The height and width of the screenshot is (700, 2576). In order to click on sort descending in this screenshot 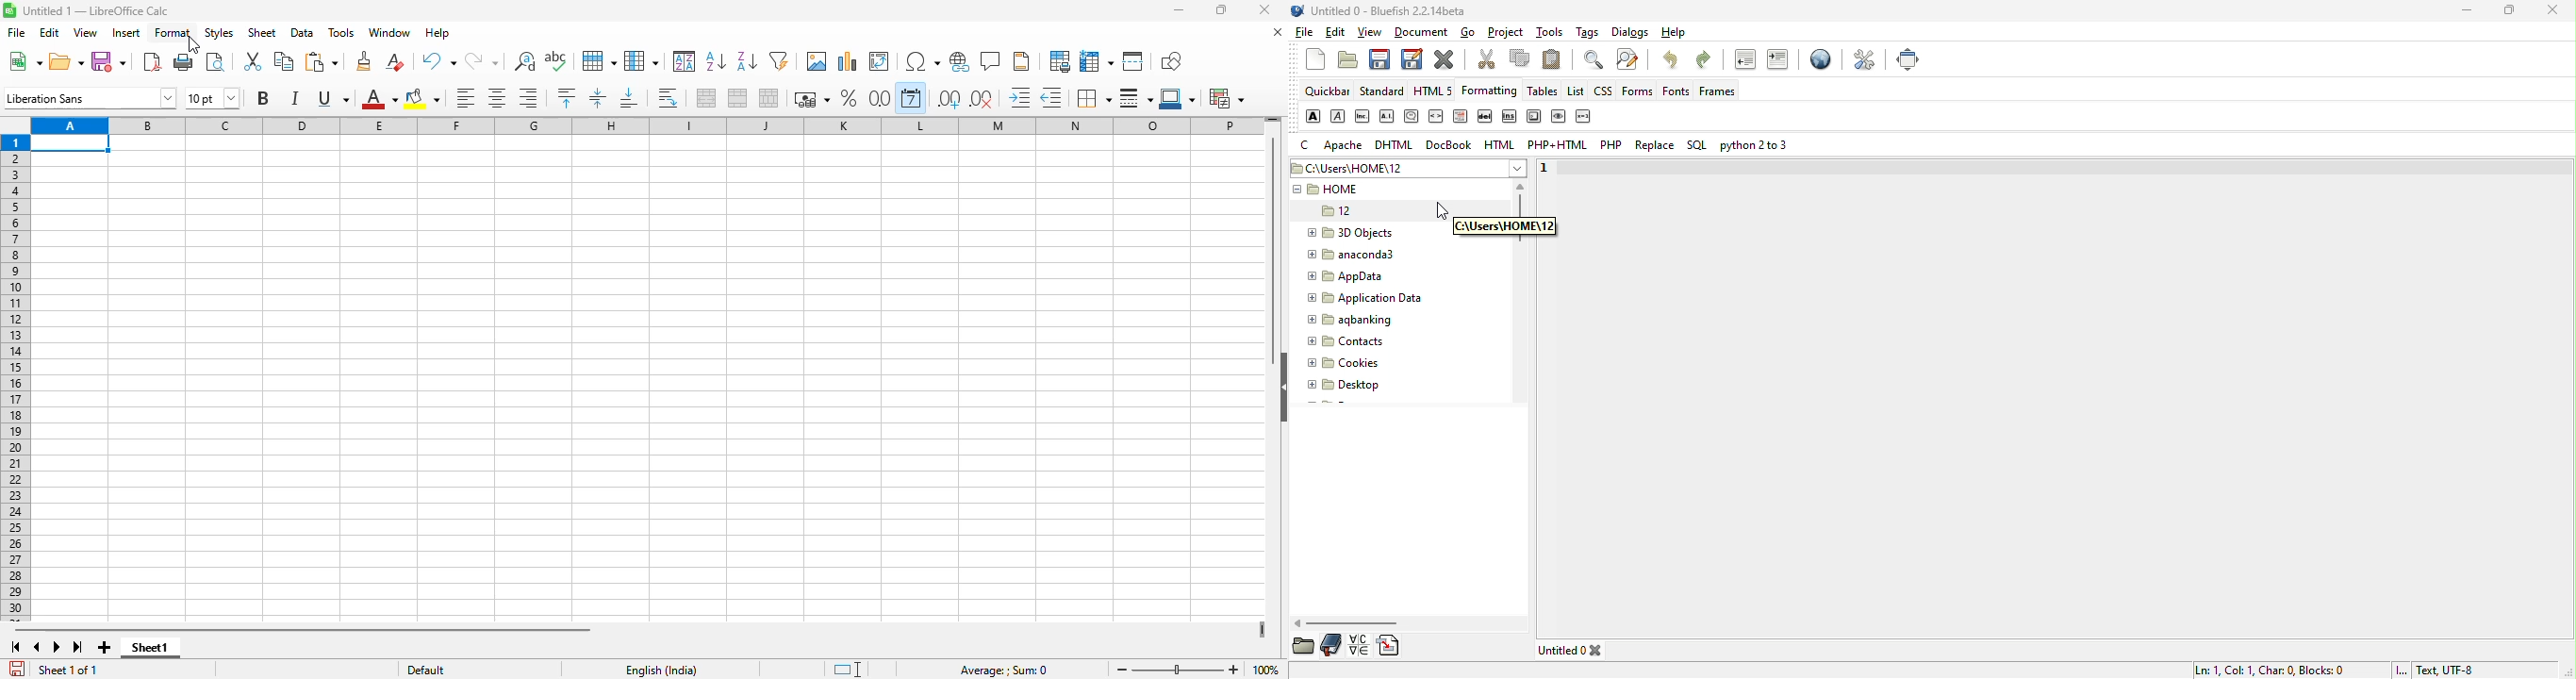, I will do `click(747, 61)`.